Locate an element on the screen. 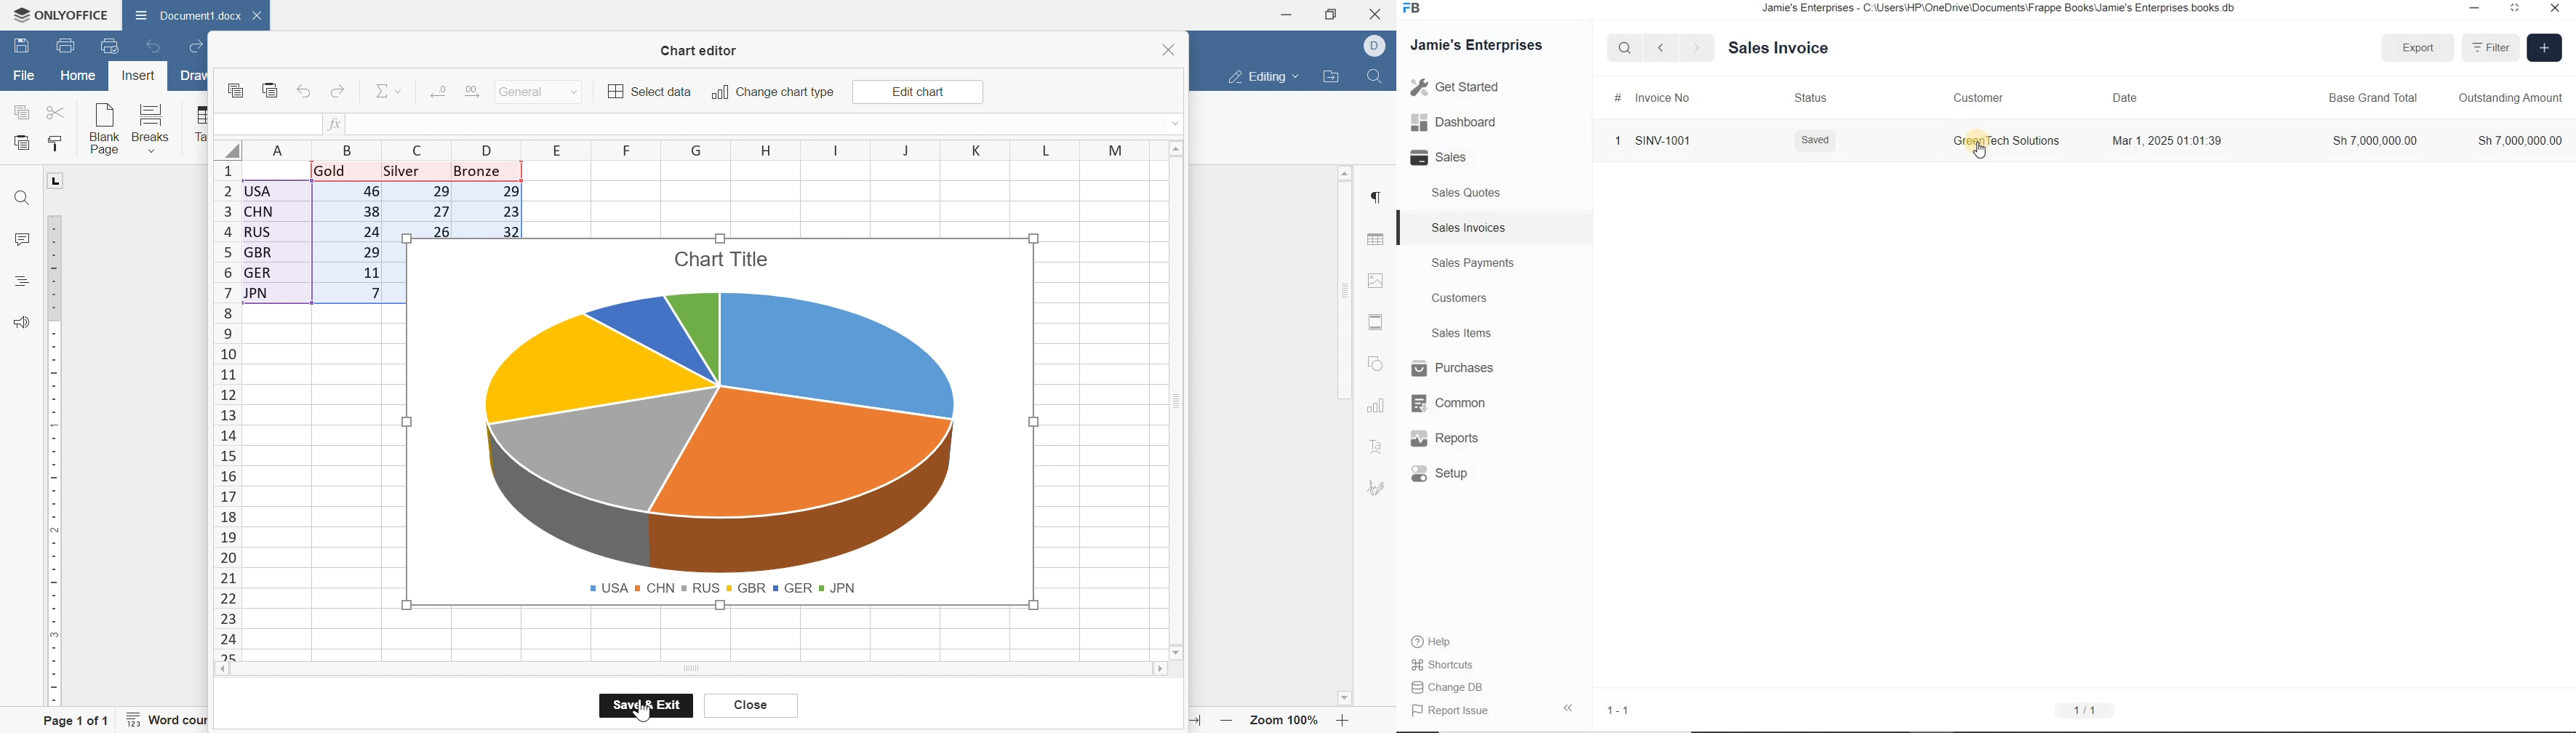  Report Issue is located at coordinates (1449, 711).